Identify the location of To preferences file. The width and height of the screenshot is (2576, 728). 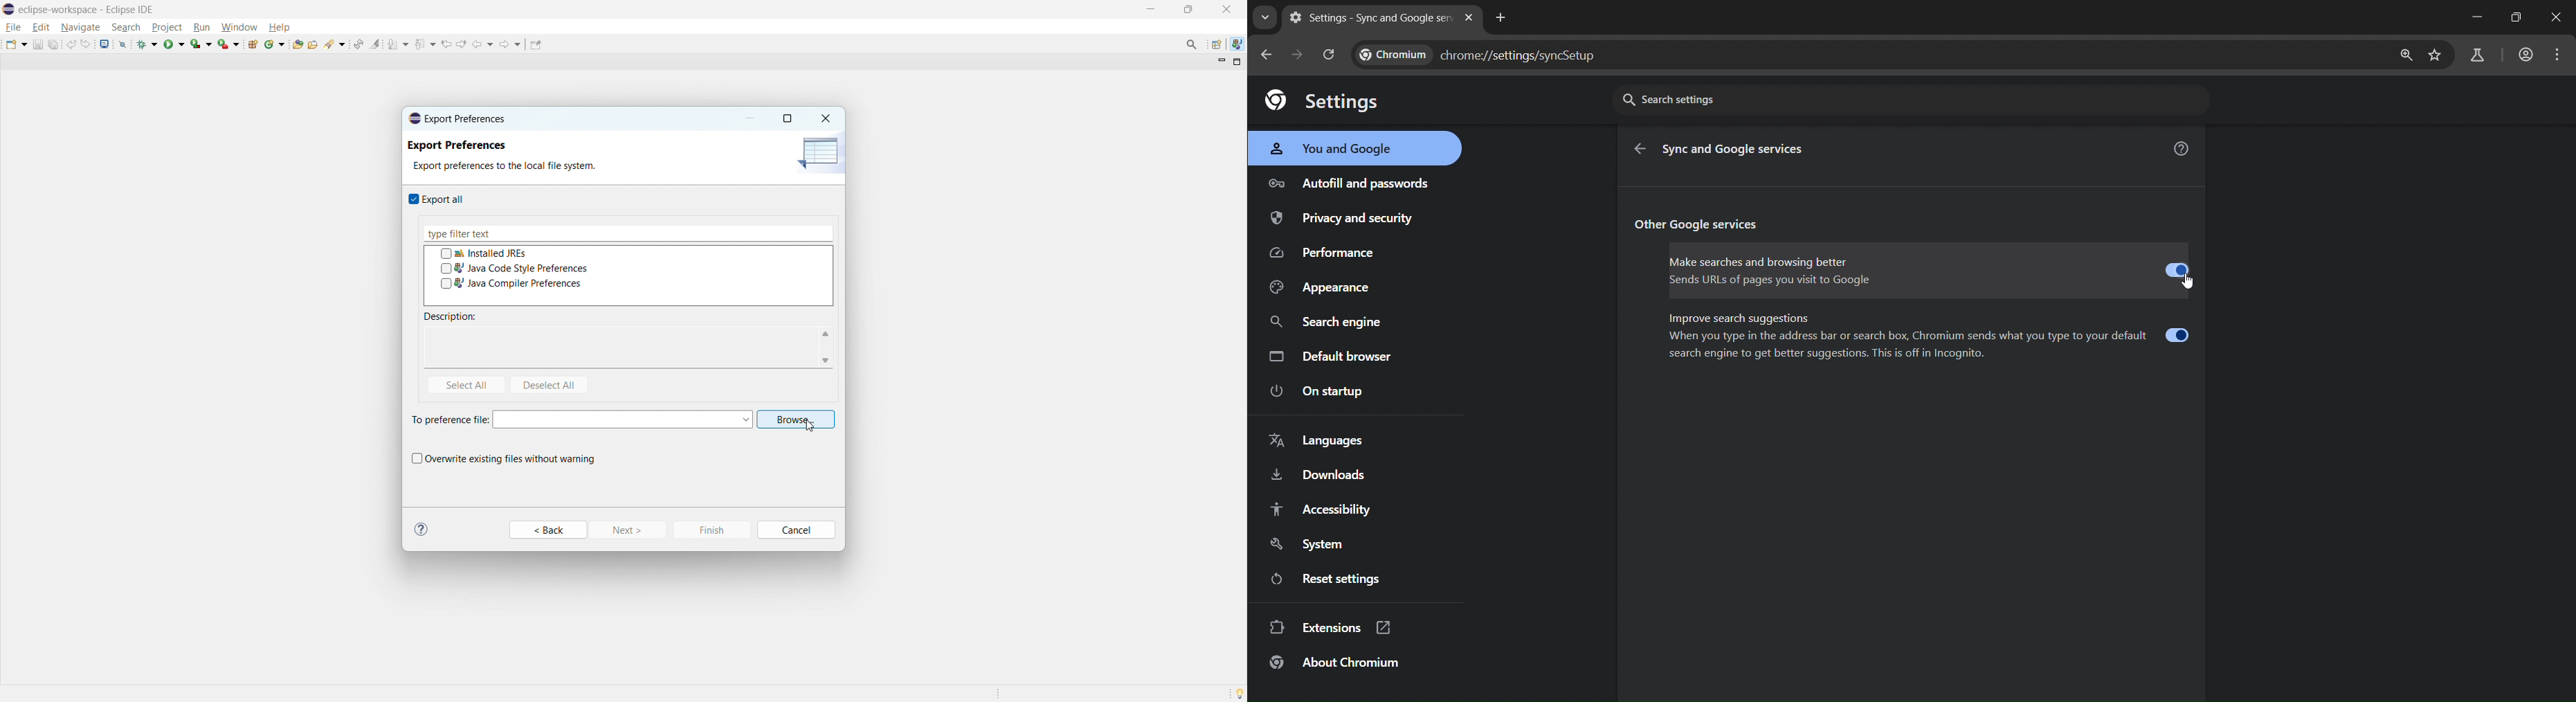
(448, 419).